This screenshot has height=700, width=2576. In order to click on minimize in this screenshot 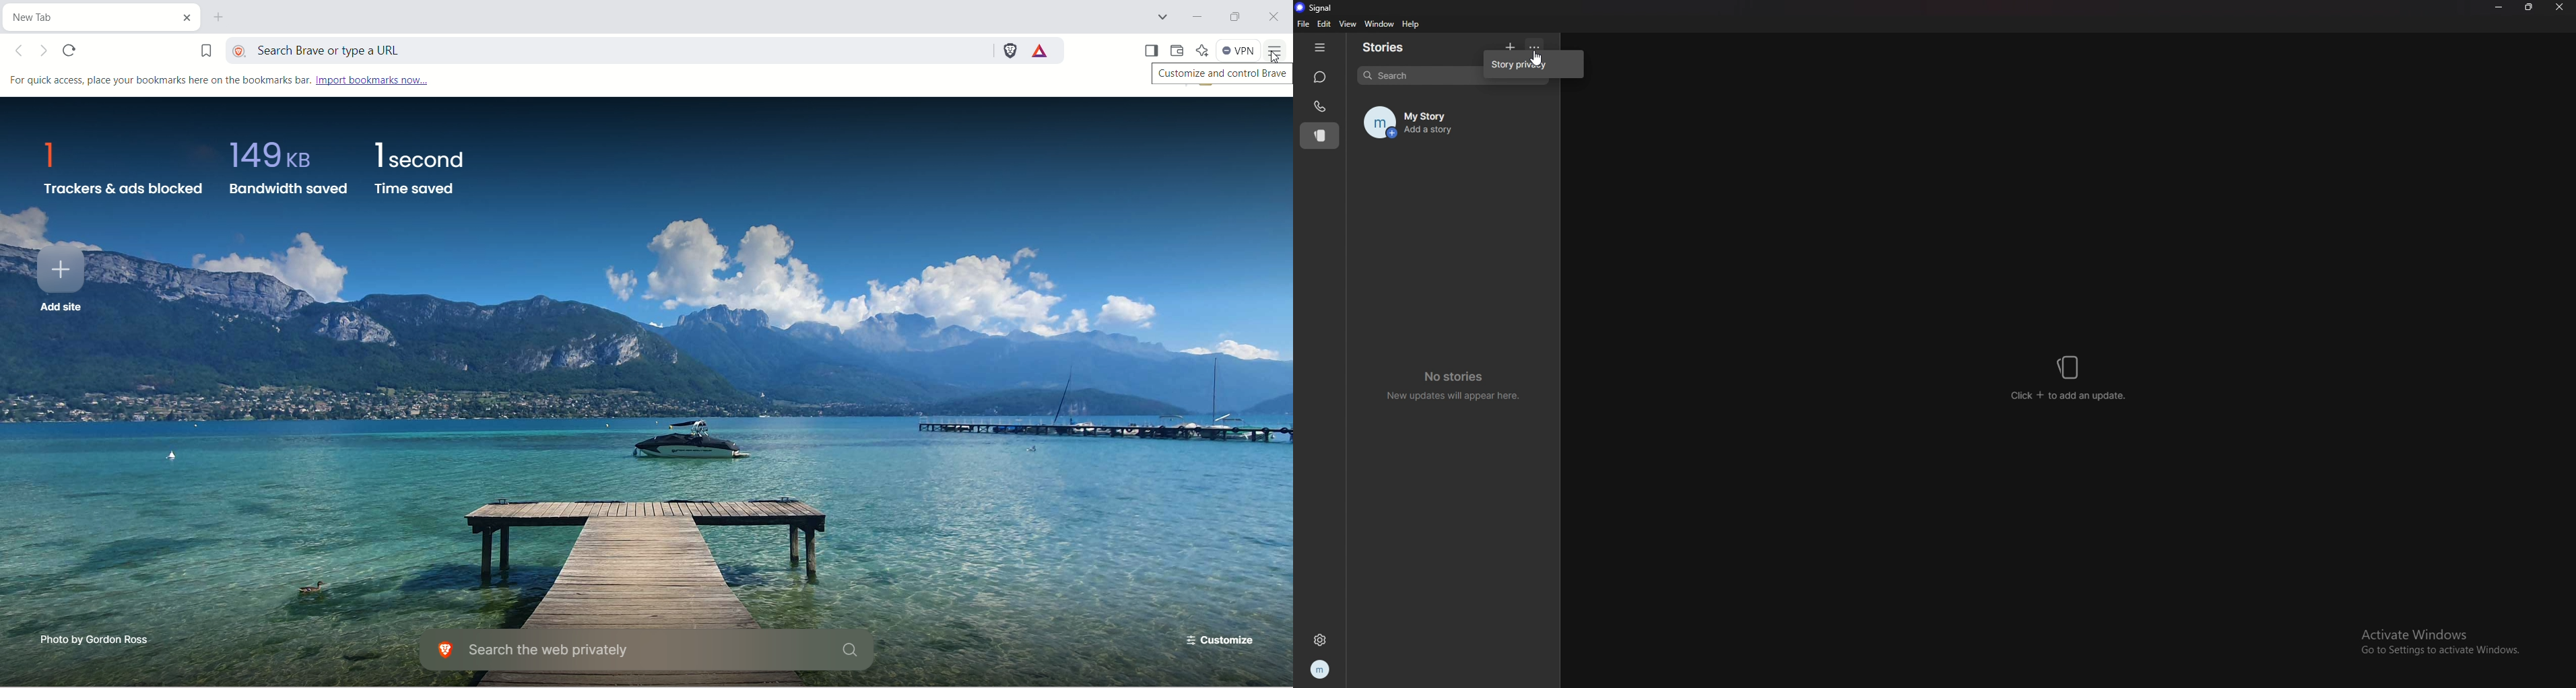, I will do `click(2499, 7)`.